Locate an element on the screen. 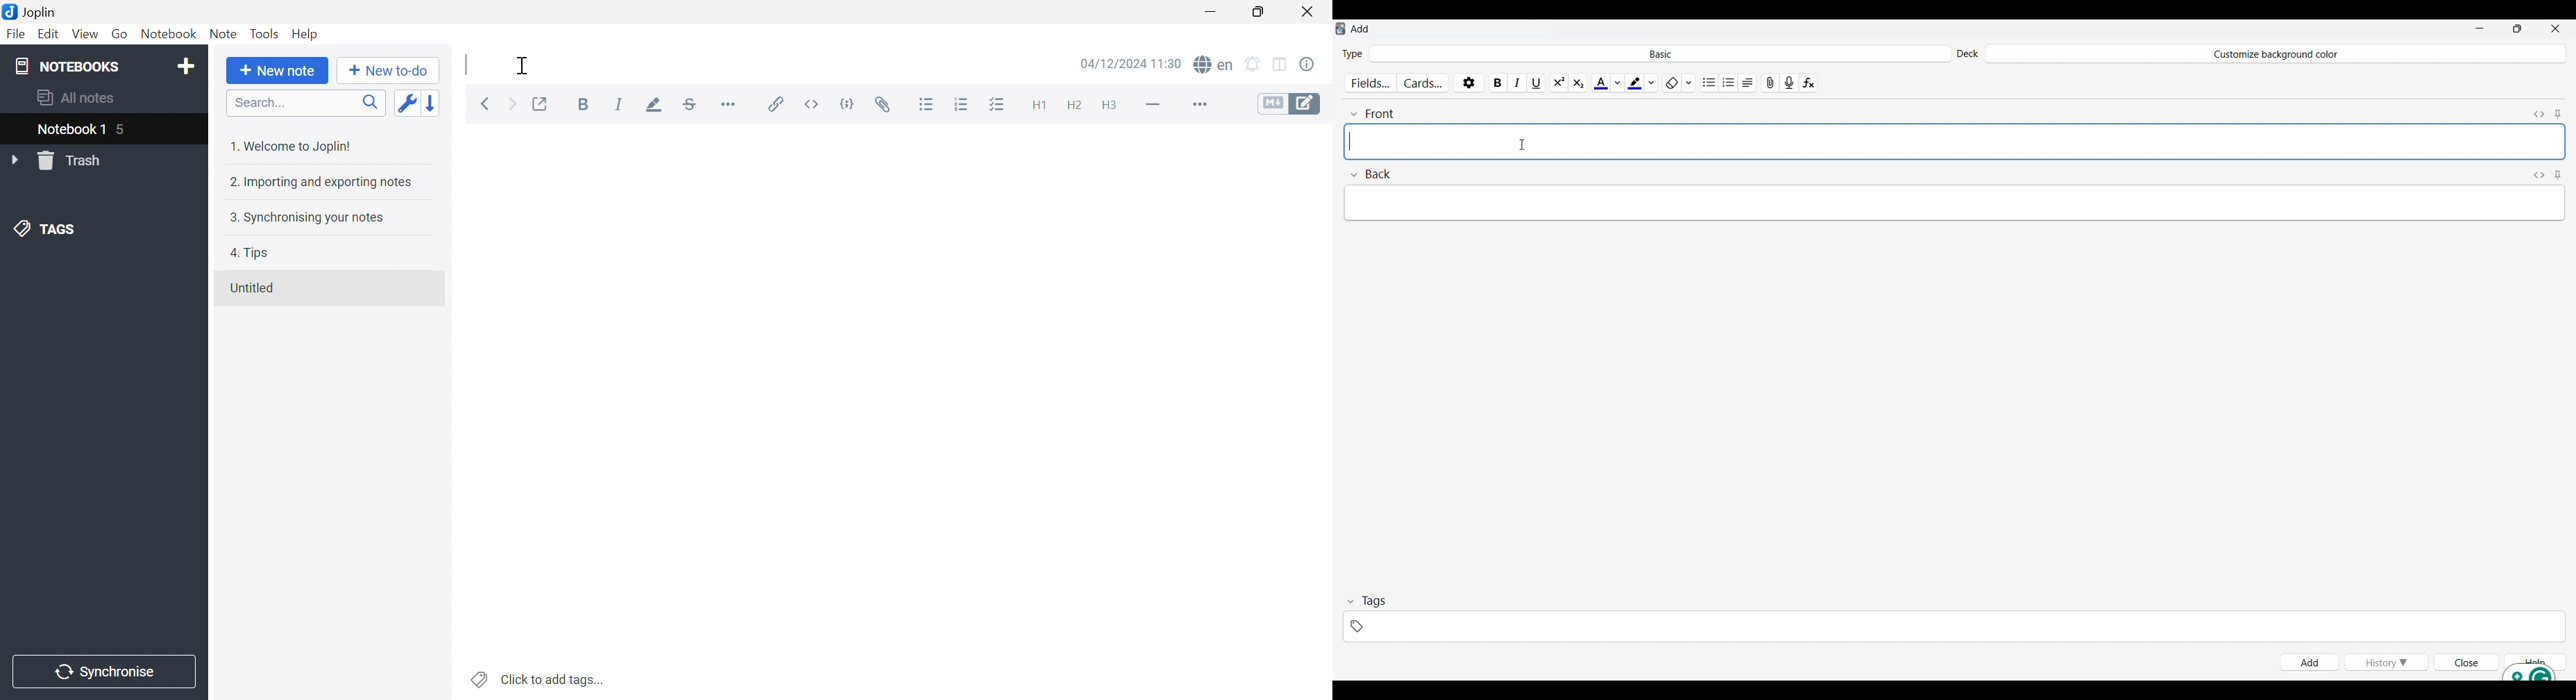 This screenshot has width=2576, height=700. Horizontal line is located at coordinates (1155, 106).